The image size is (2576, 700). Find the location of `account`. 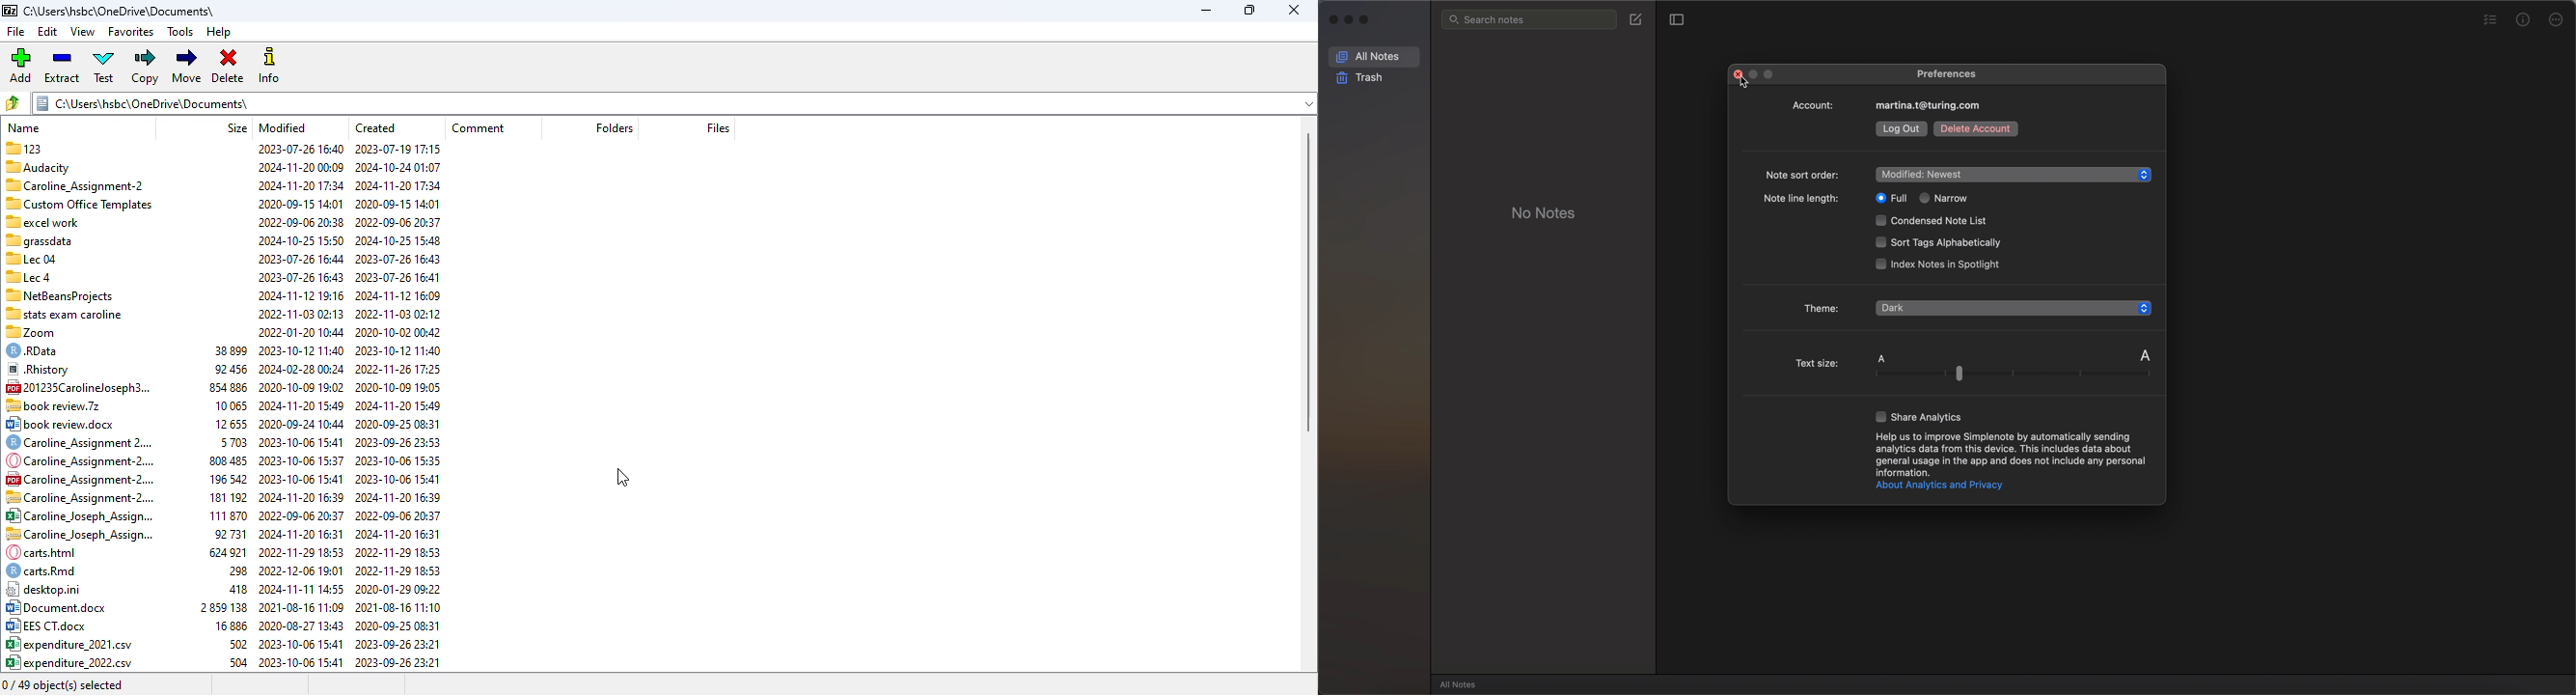

account is located at coordinates (1890, 105).